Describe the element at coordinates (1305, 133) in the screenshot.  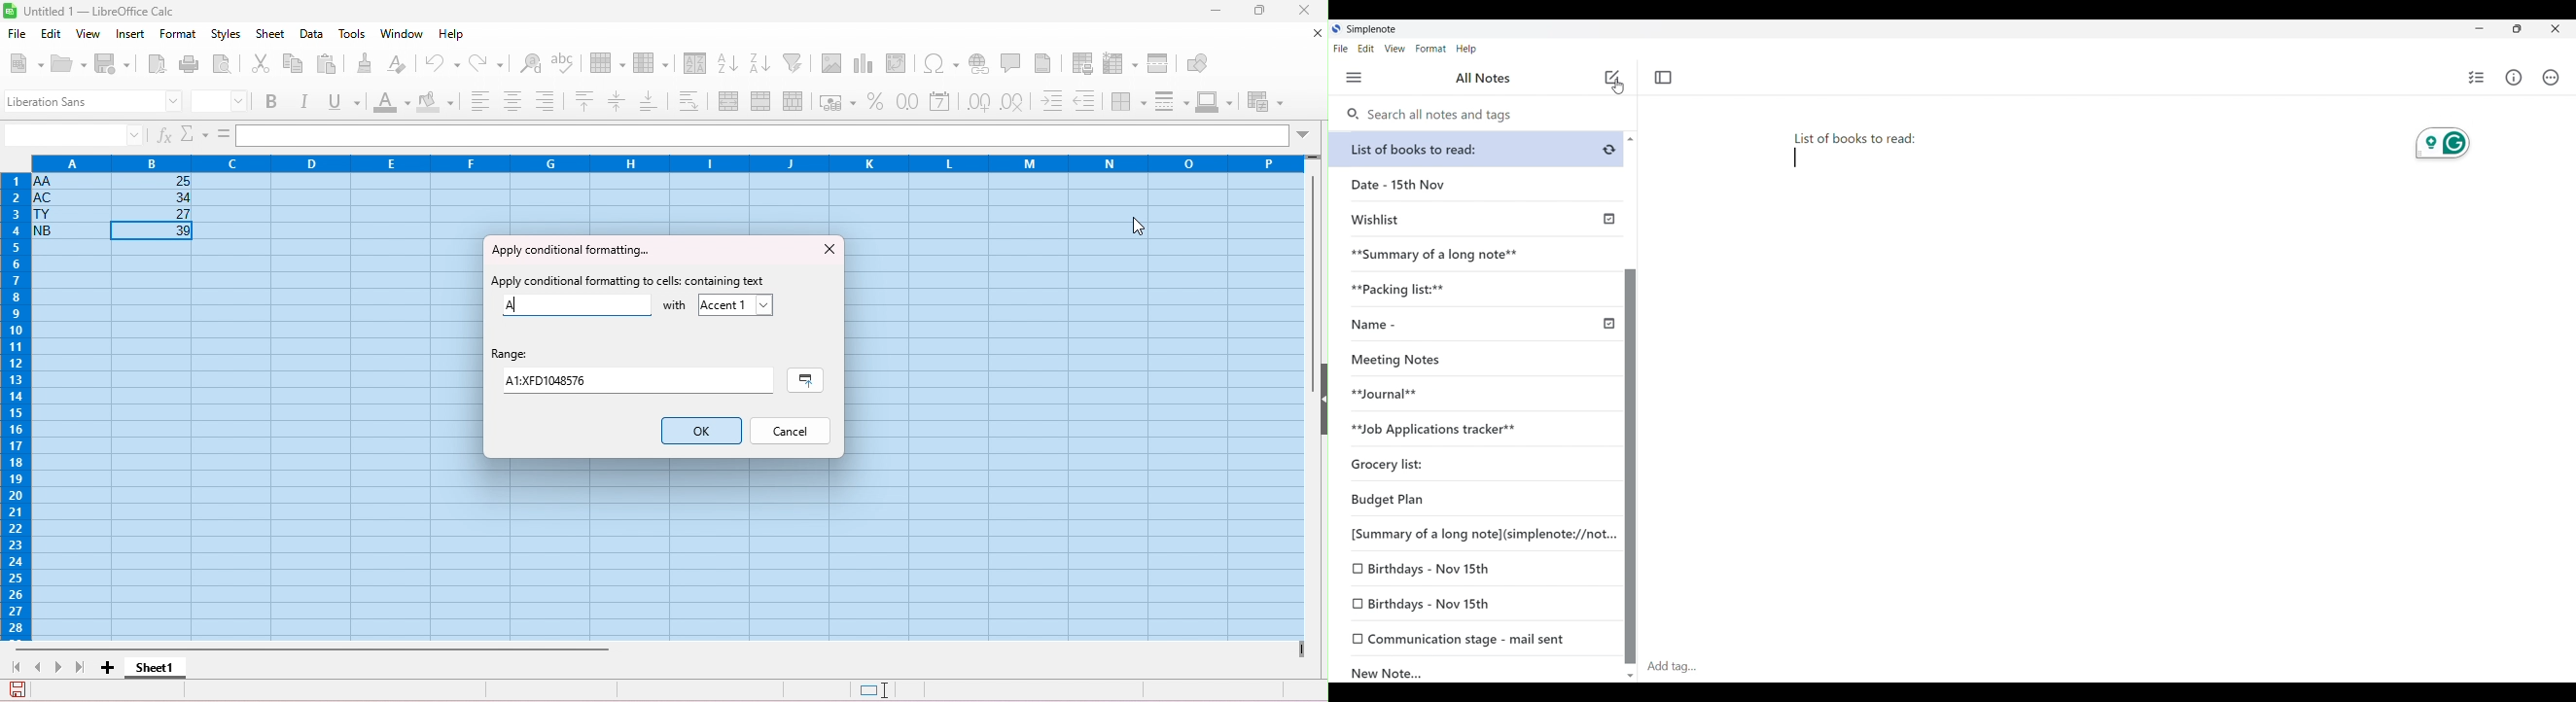
I see `drop down` at that location.